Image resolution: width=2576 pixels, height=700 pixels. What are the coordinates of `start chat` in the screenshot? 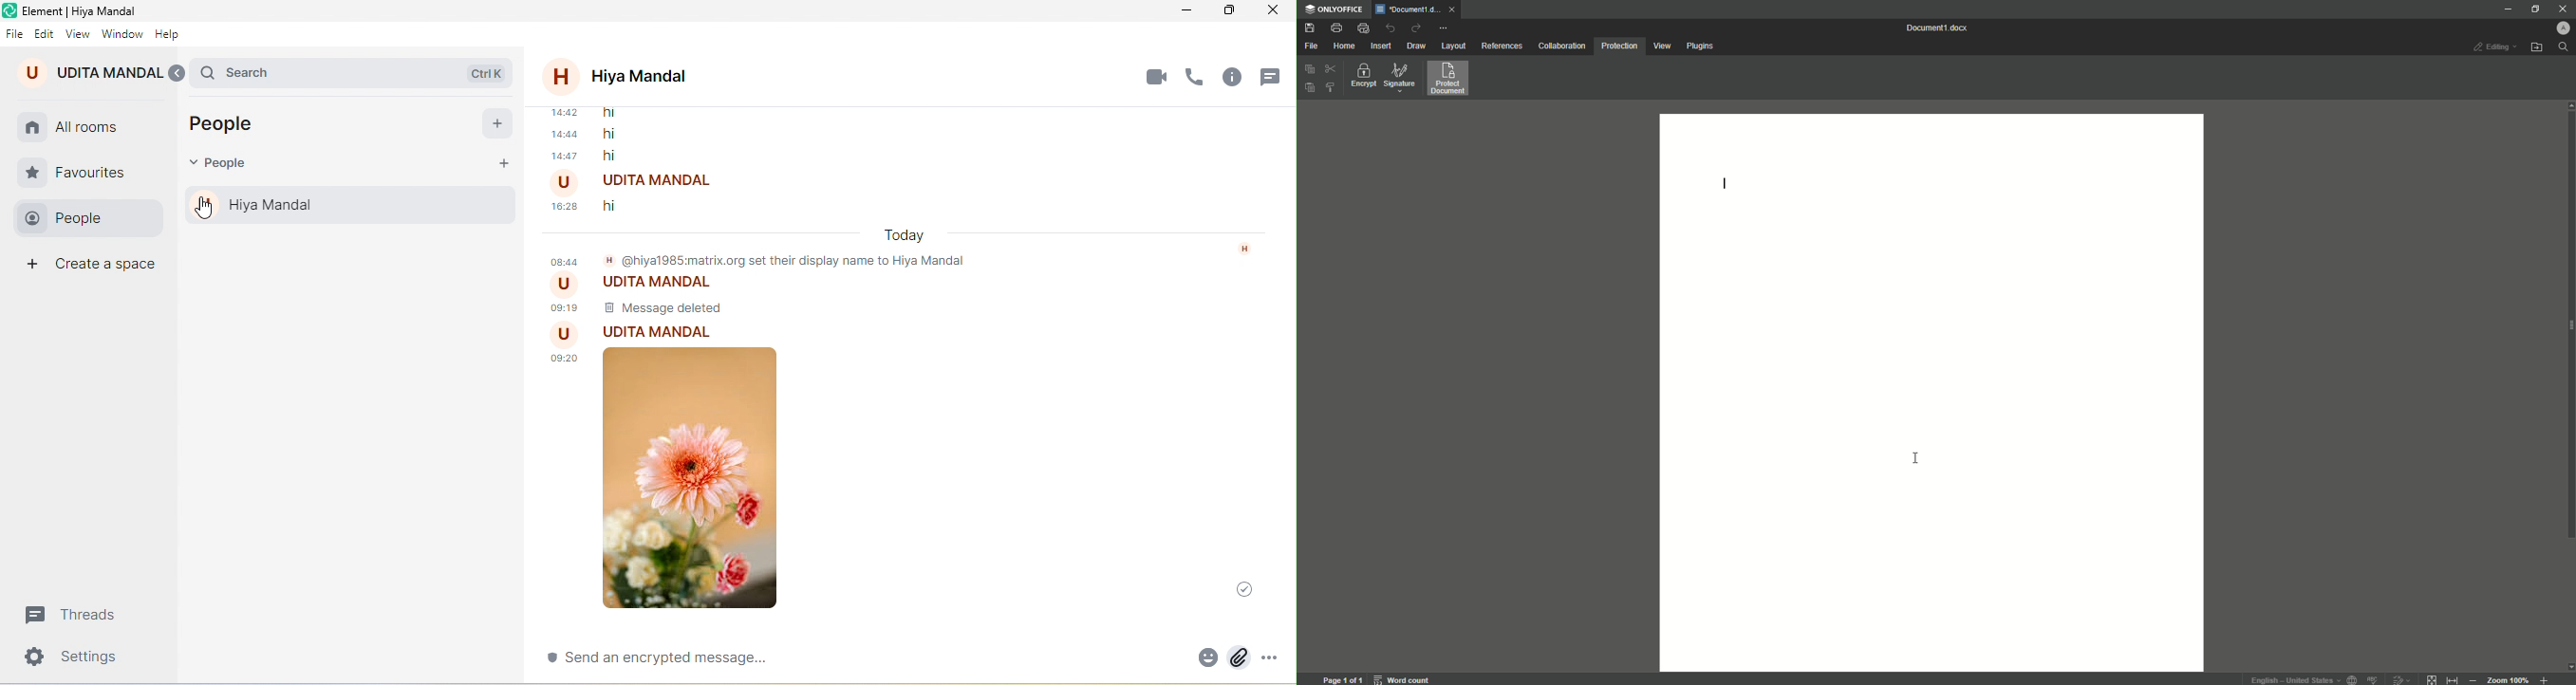 It's located at (501, 166).